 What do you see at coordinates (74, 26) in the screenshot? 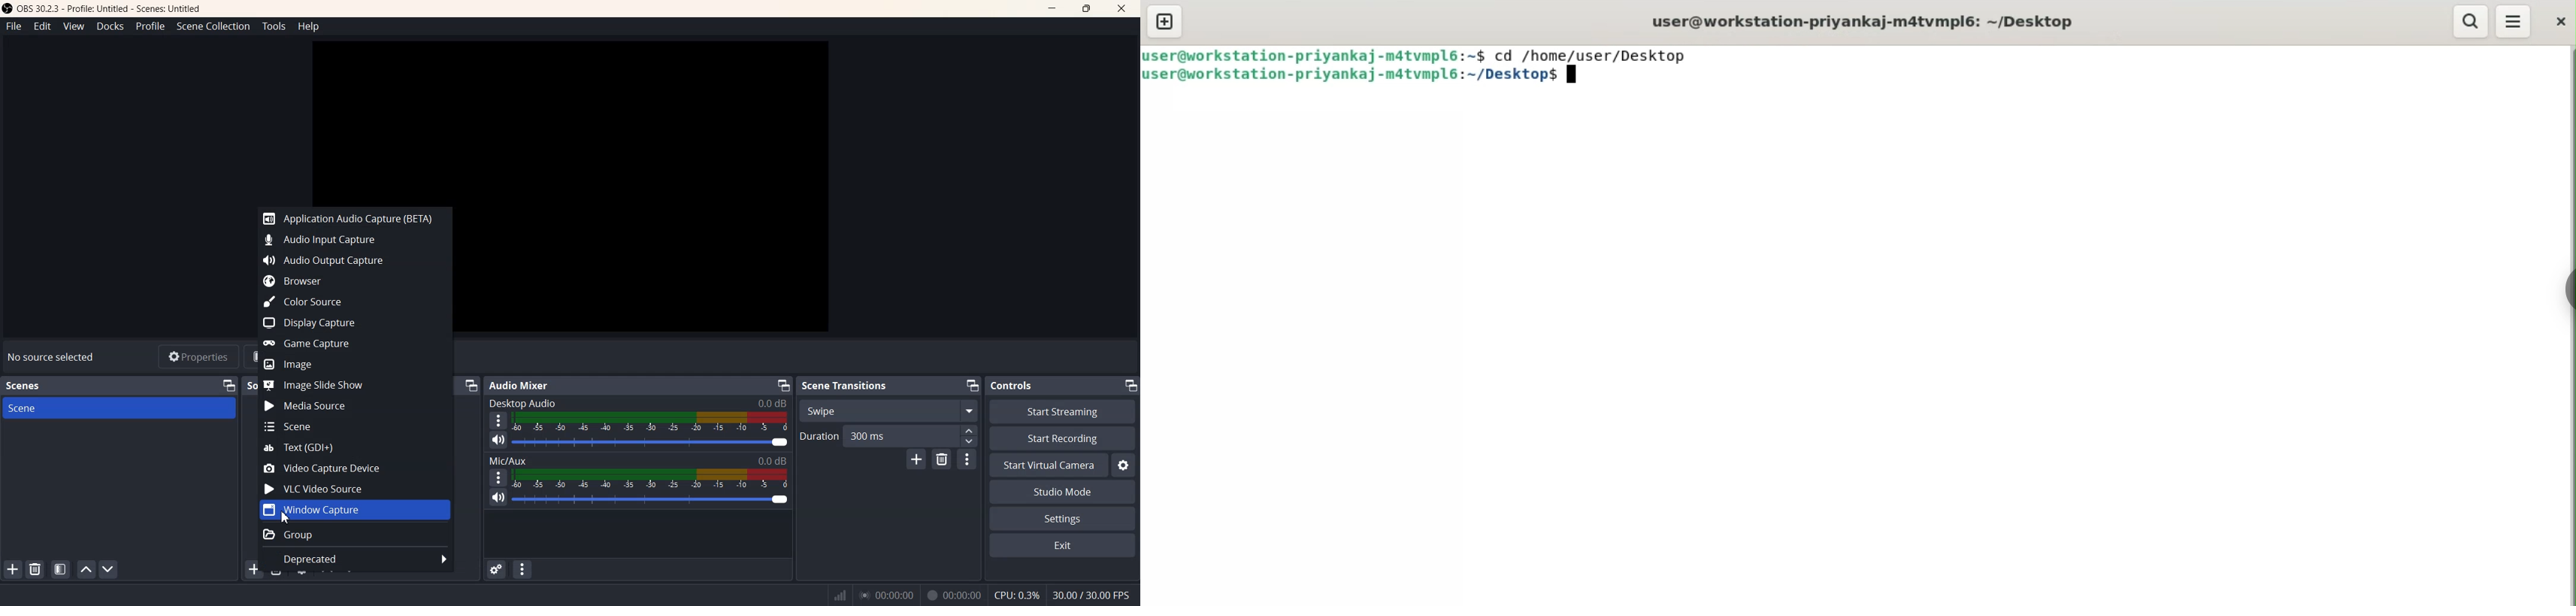
I see `View` at bounding box center [74, 26].